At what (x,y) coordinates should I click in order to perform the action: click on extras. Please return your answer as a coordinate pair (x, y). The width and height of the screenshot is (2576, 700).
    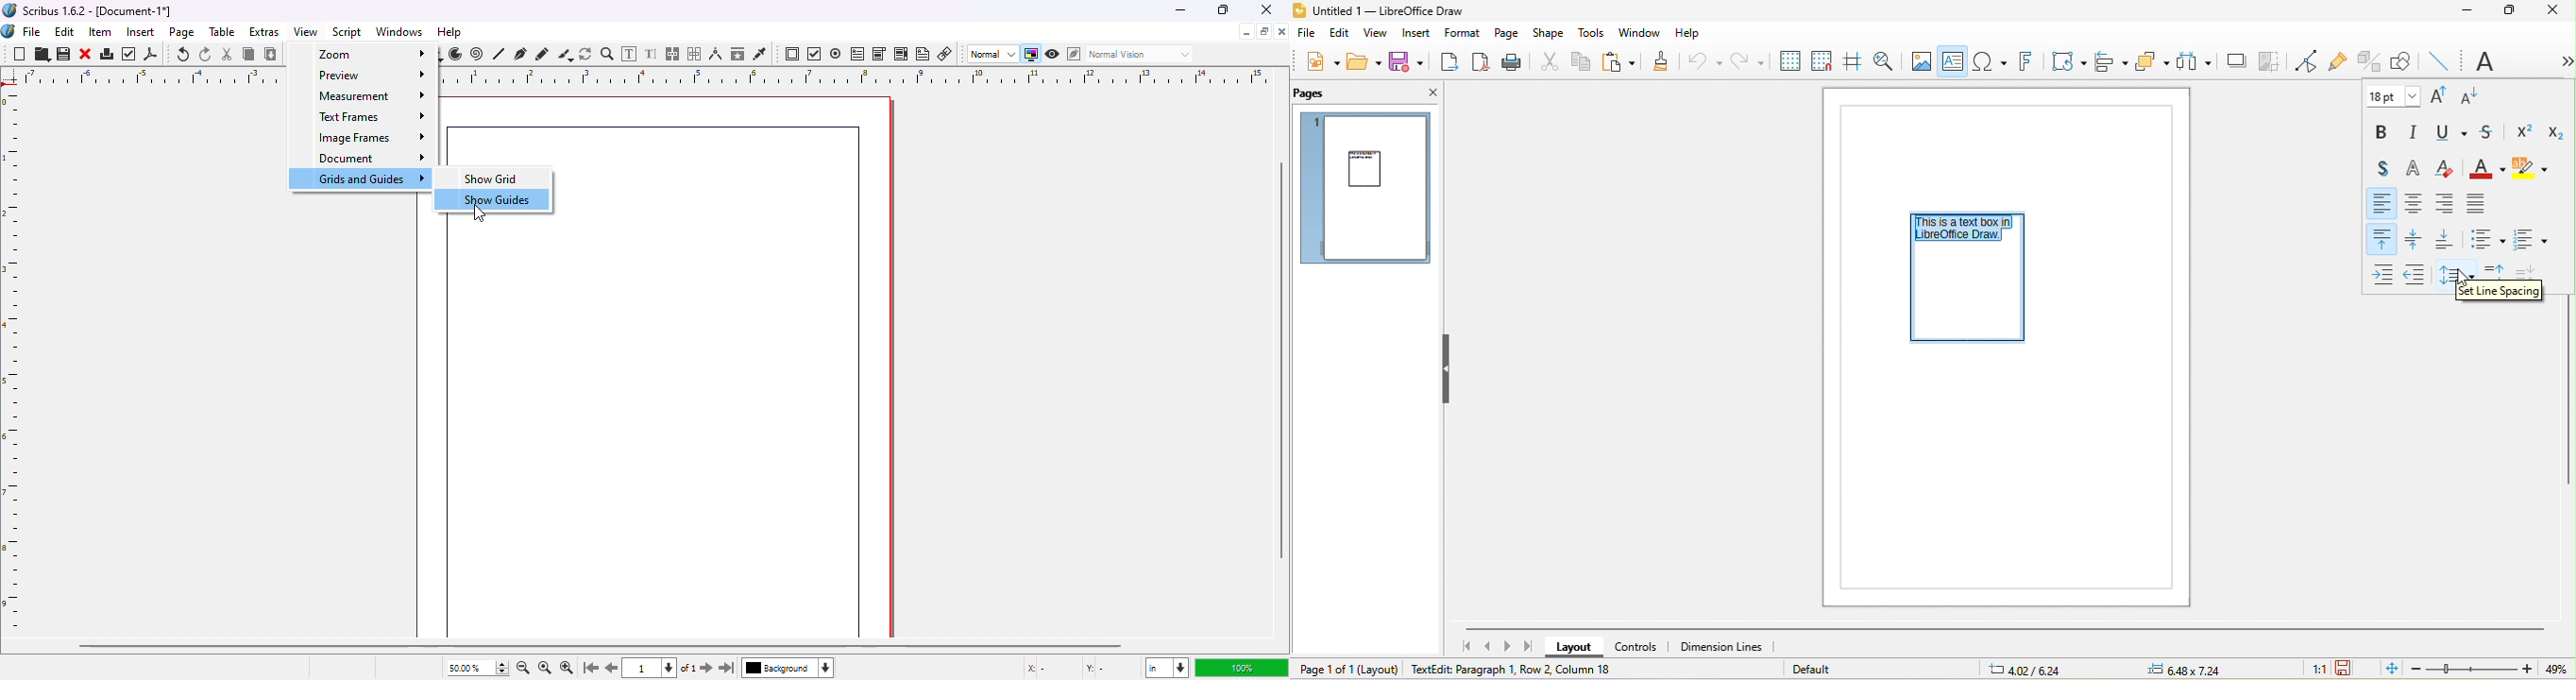
    Looking at the image, I should click on (264, 31).